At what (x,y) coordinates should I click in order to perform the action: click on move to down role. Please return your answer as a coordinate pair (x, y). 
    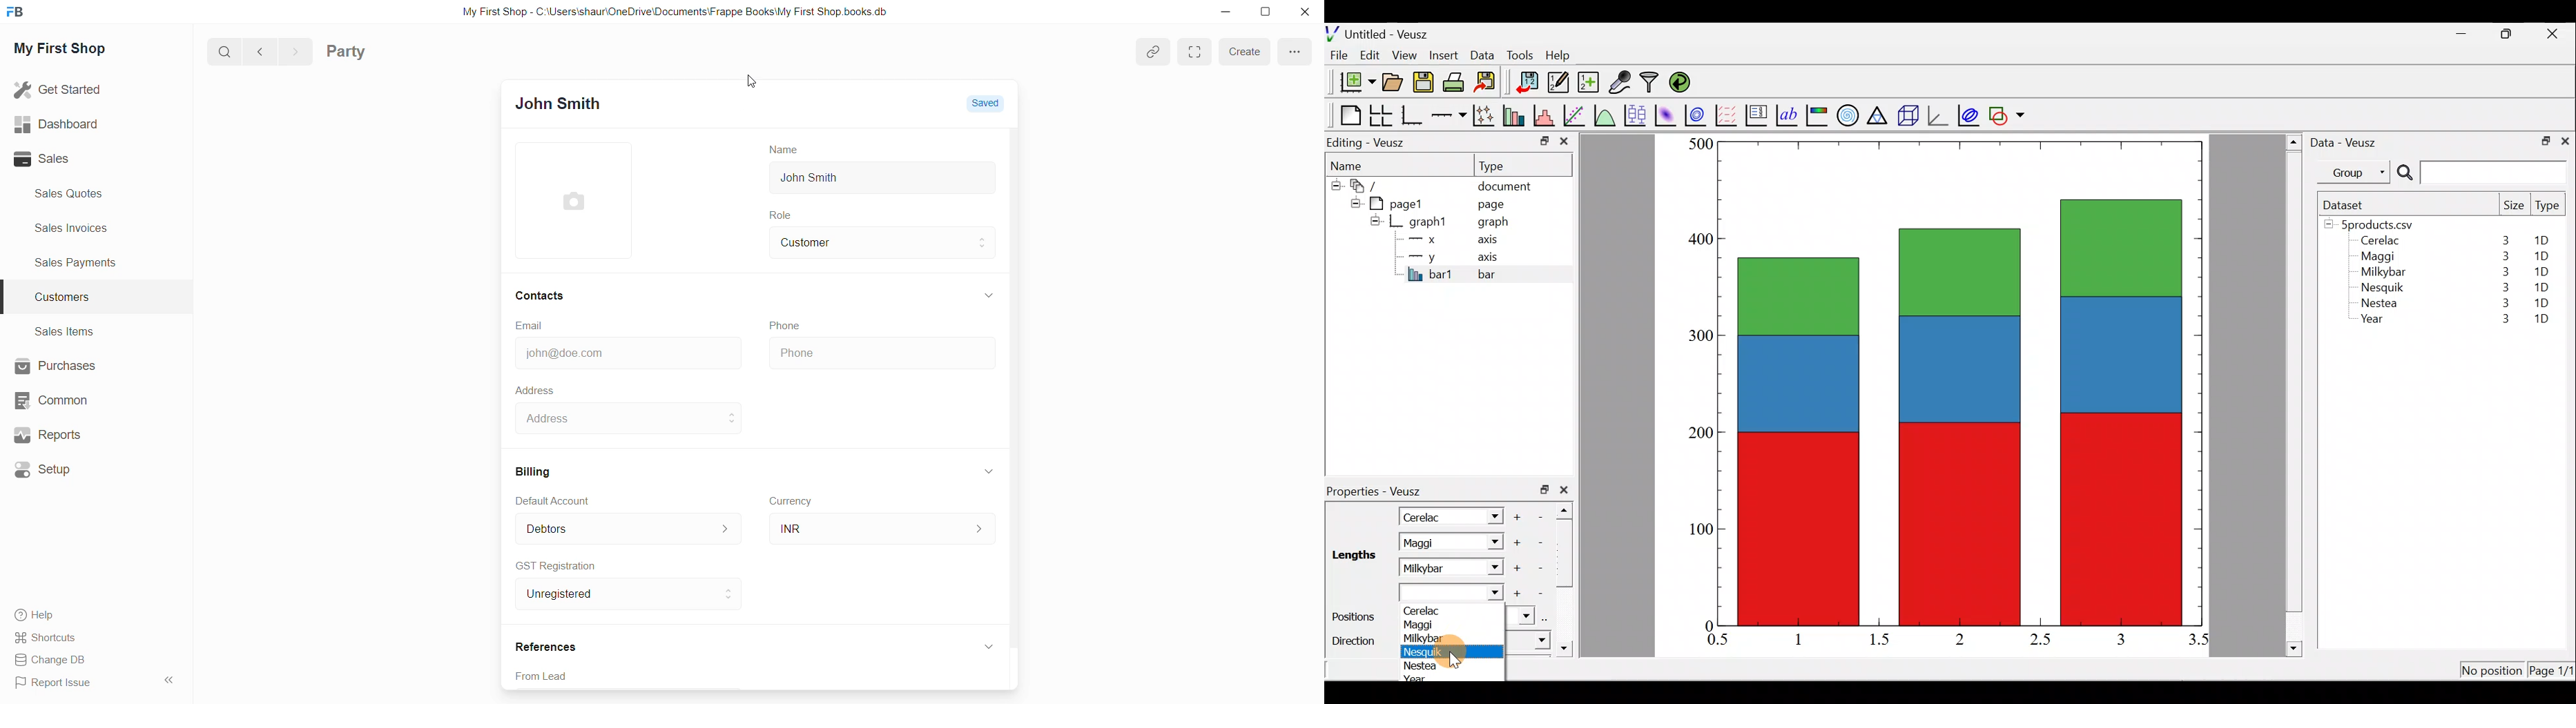
    Looking at the image, I should click on (985, 251).